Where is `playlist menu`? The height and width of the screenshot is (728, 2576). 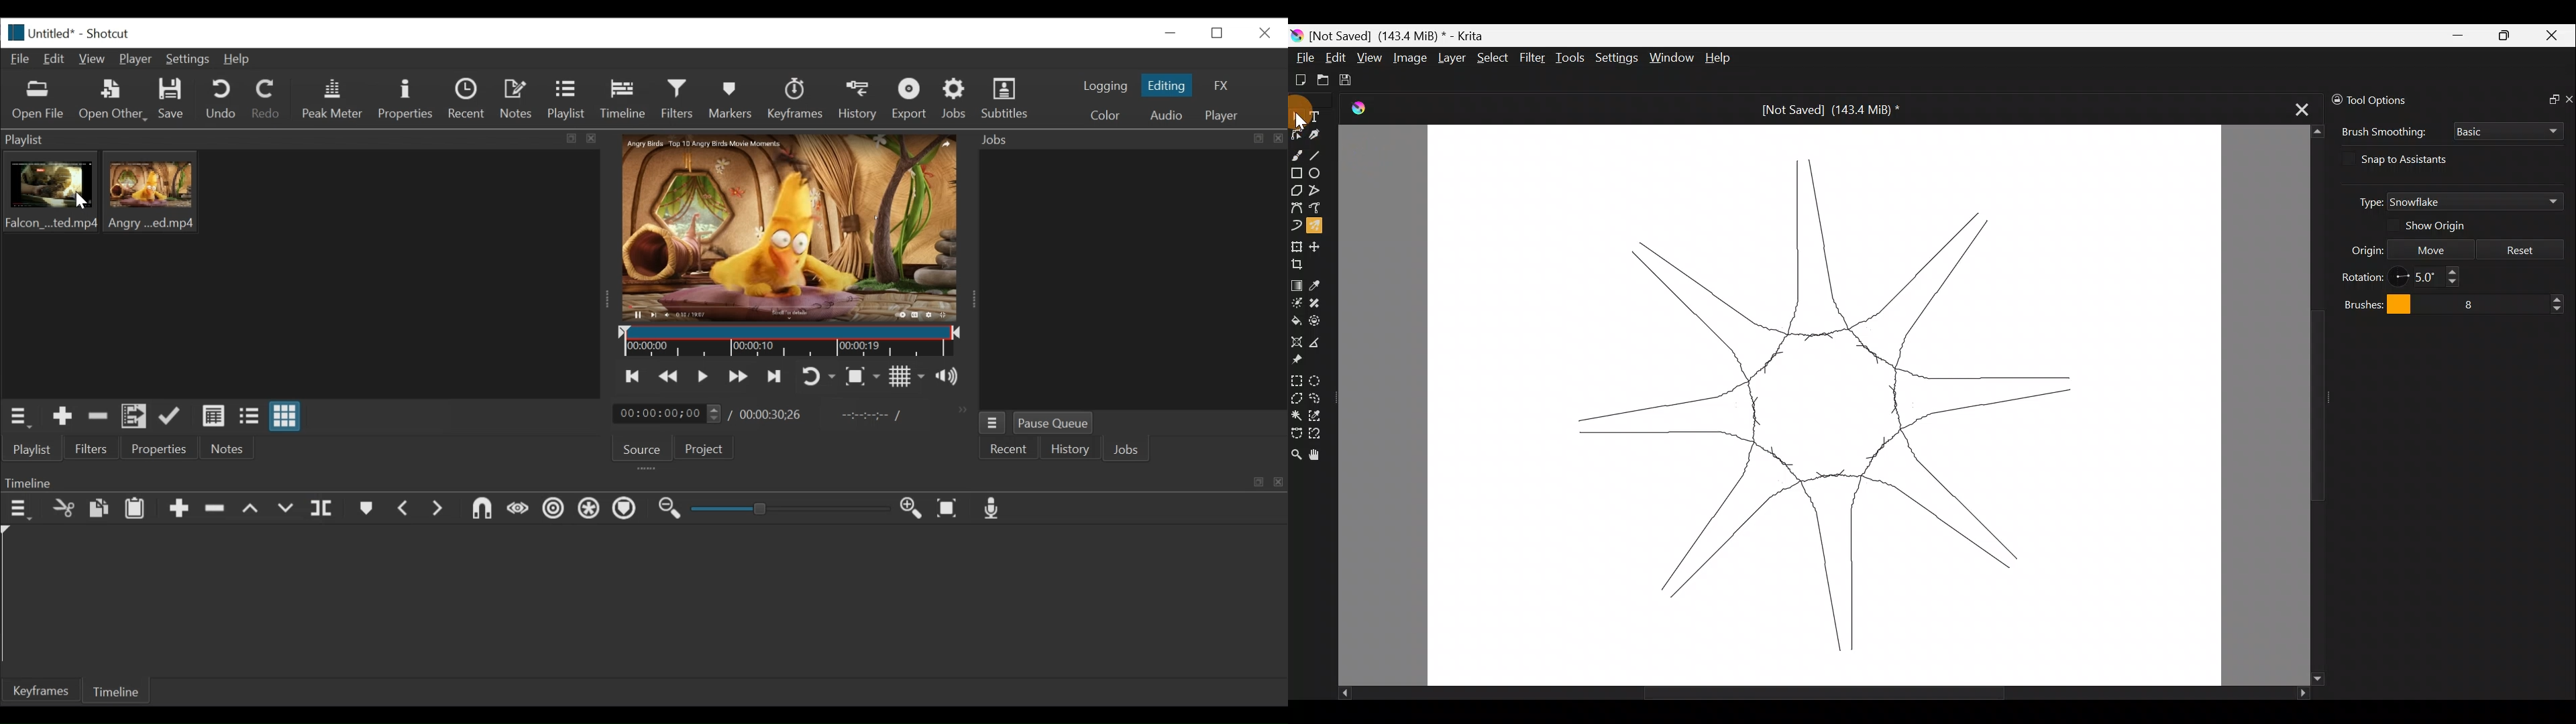
playlist menu is located at coordinates (21, 416).